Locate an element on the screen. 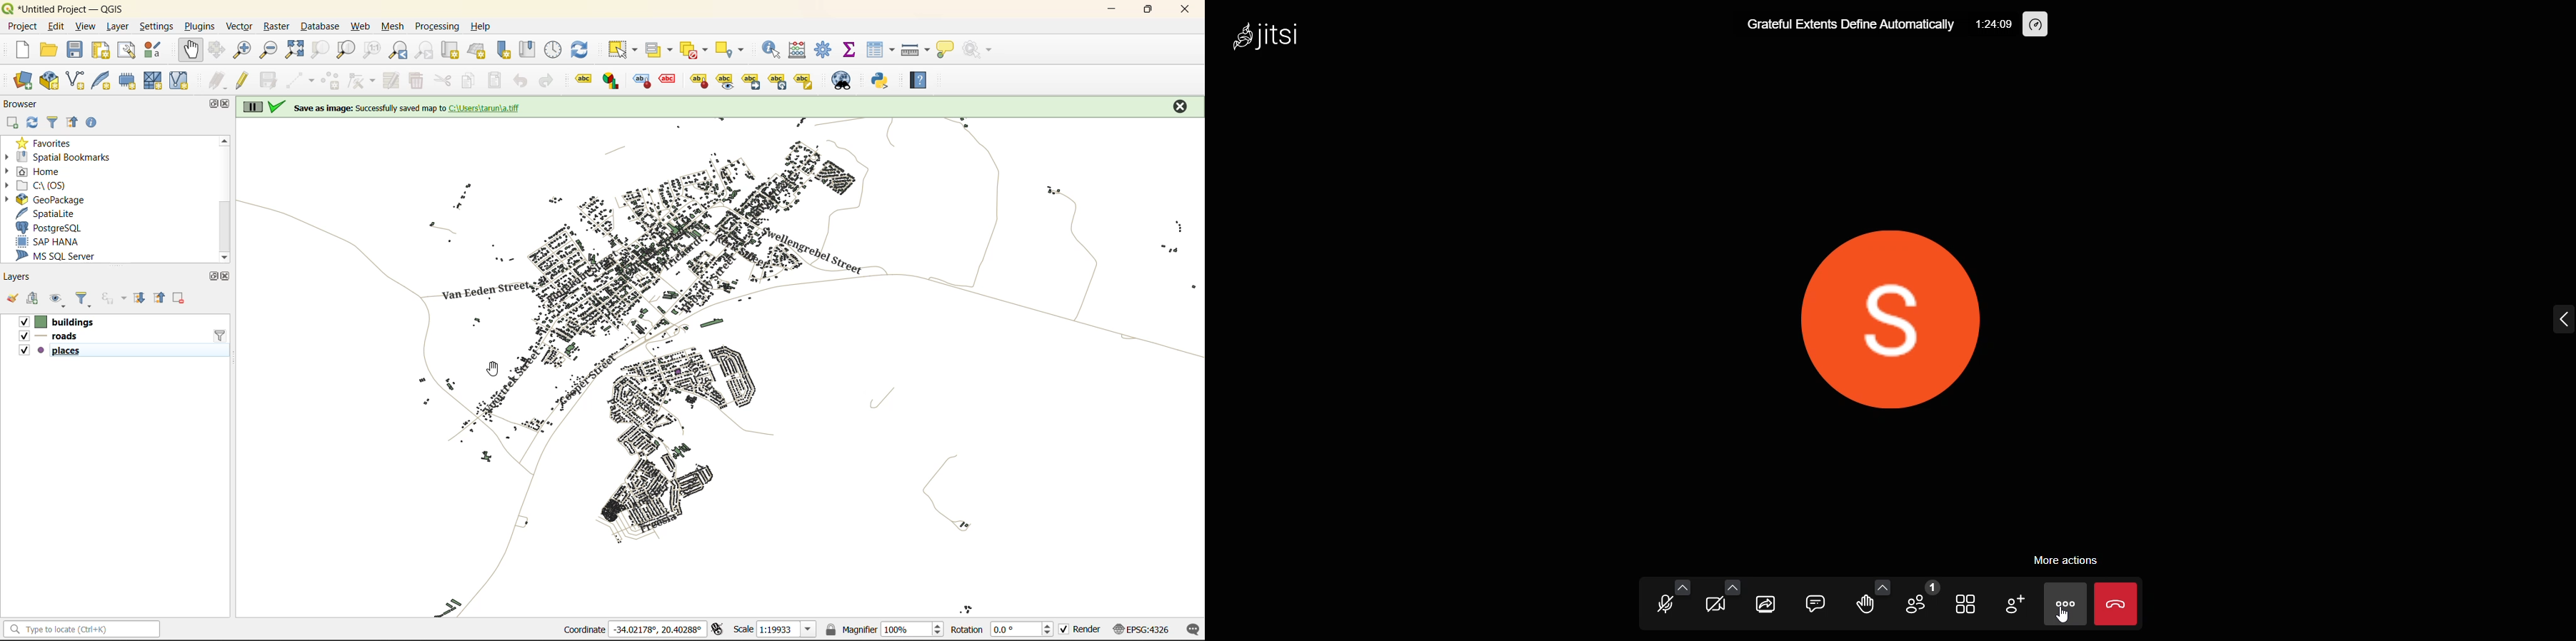  open is located at coordinates (48, 48).